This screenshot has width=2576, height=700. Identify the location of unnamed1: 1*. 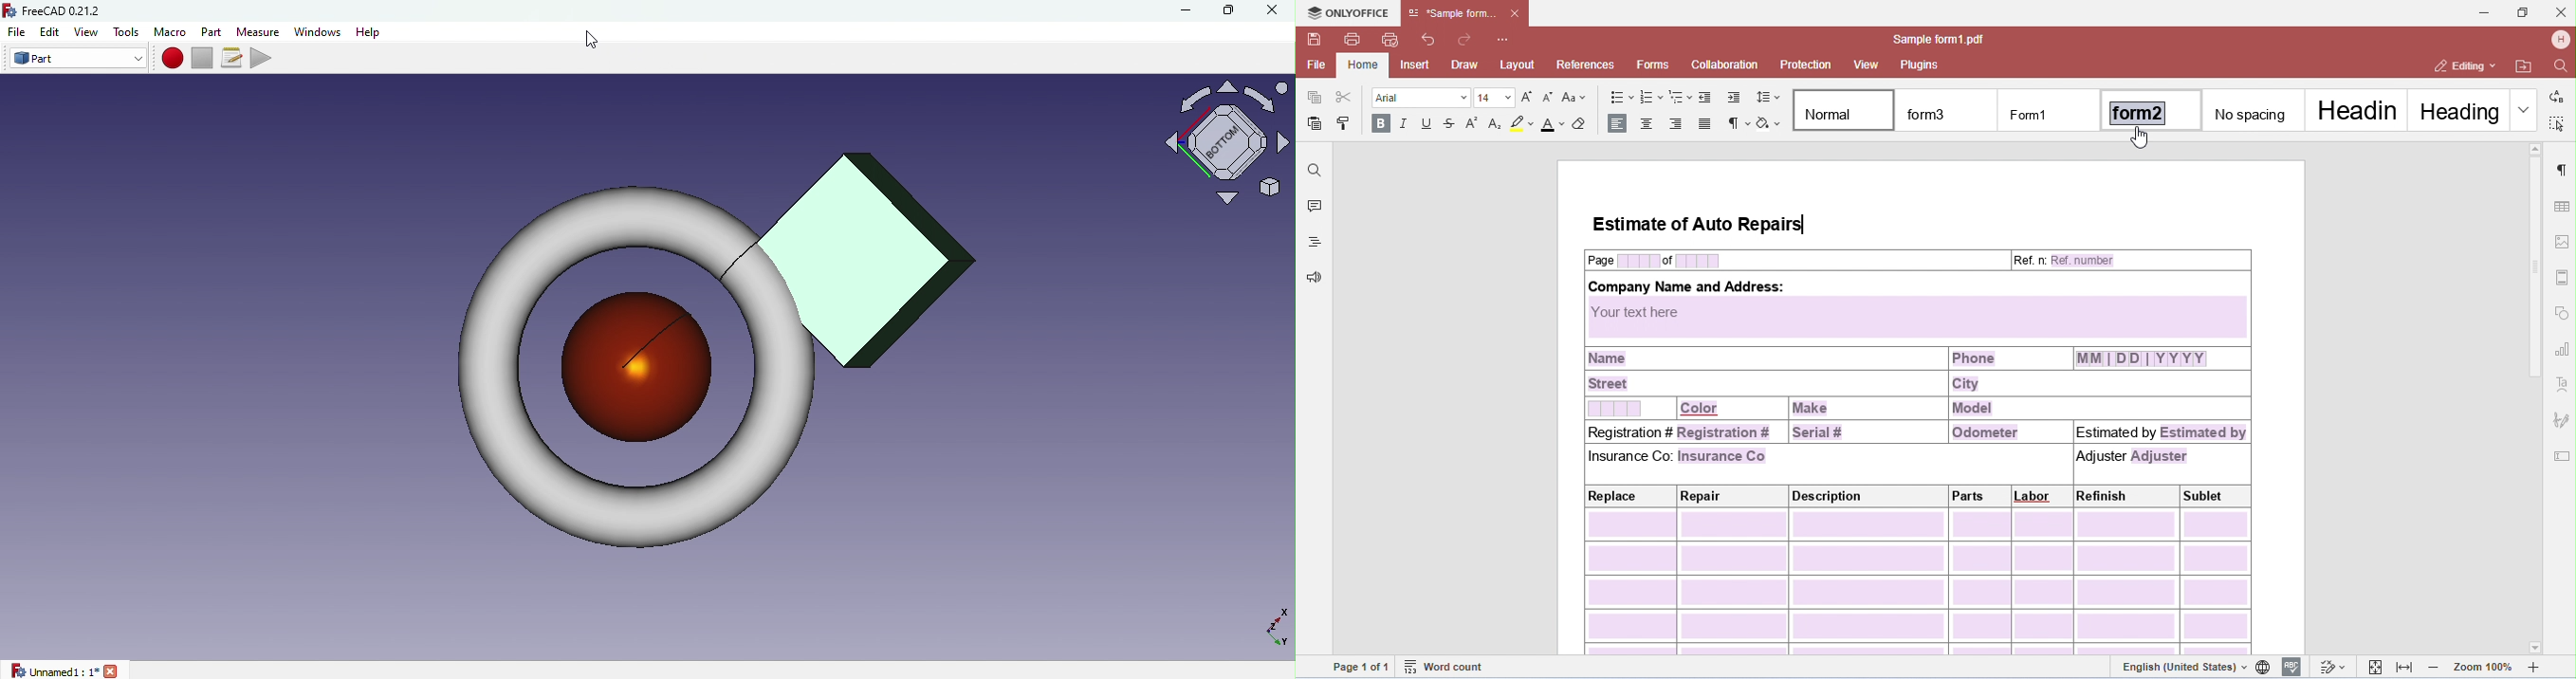
(64, 670).